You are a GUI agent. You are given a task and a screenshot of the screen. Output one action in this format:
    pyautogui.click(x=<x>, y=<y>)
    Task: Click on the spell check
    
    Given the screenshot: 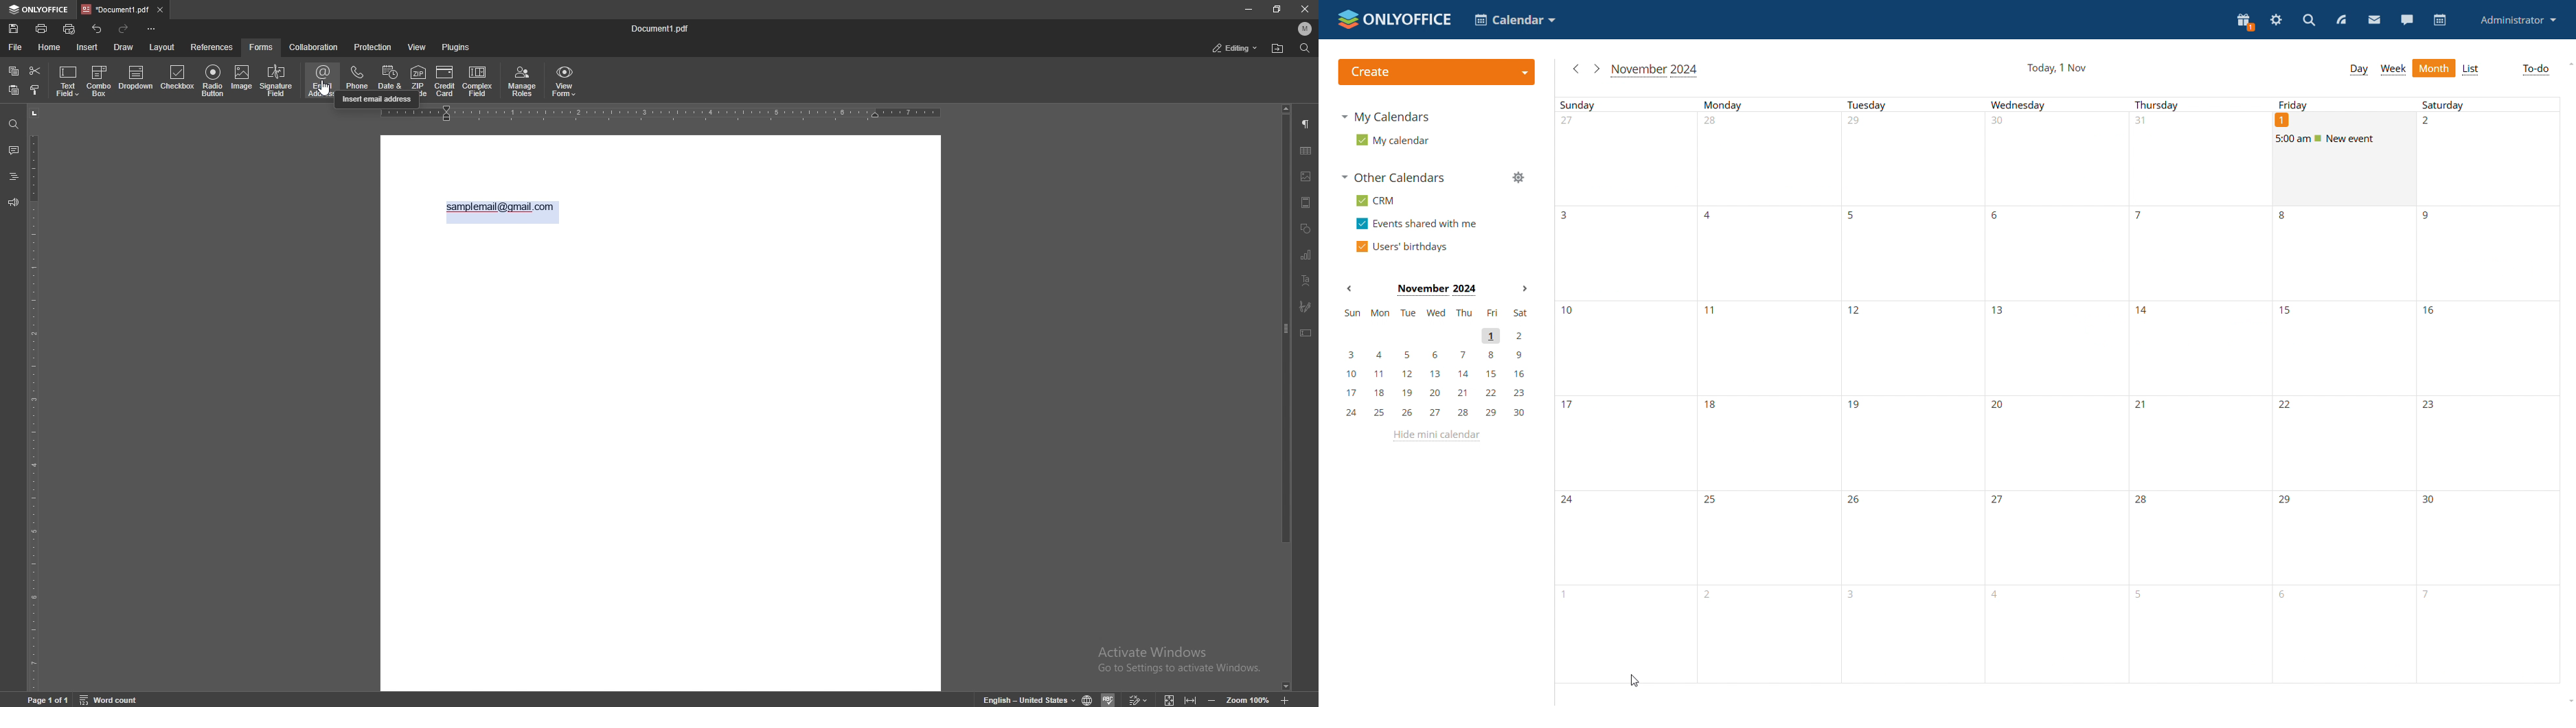 What is the action you would take?
    pyautogui.click(x=1109, y=699)
    